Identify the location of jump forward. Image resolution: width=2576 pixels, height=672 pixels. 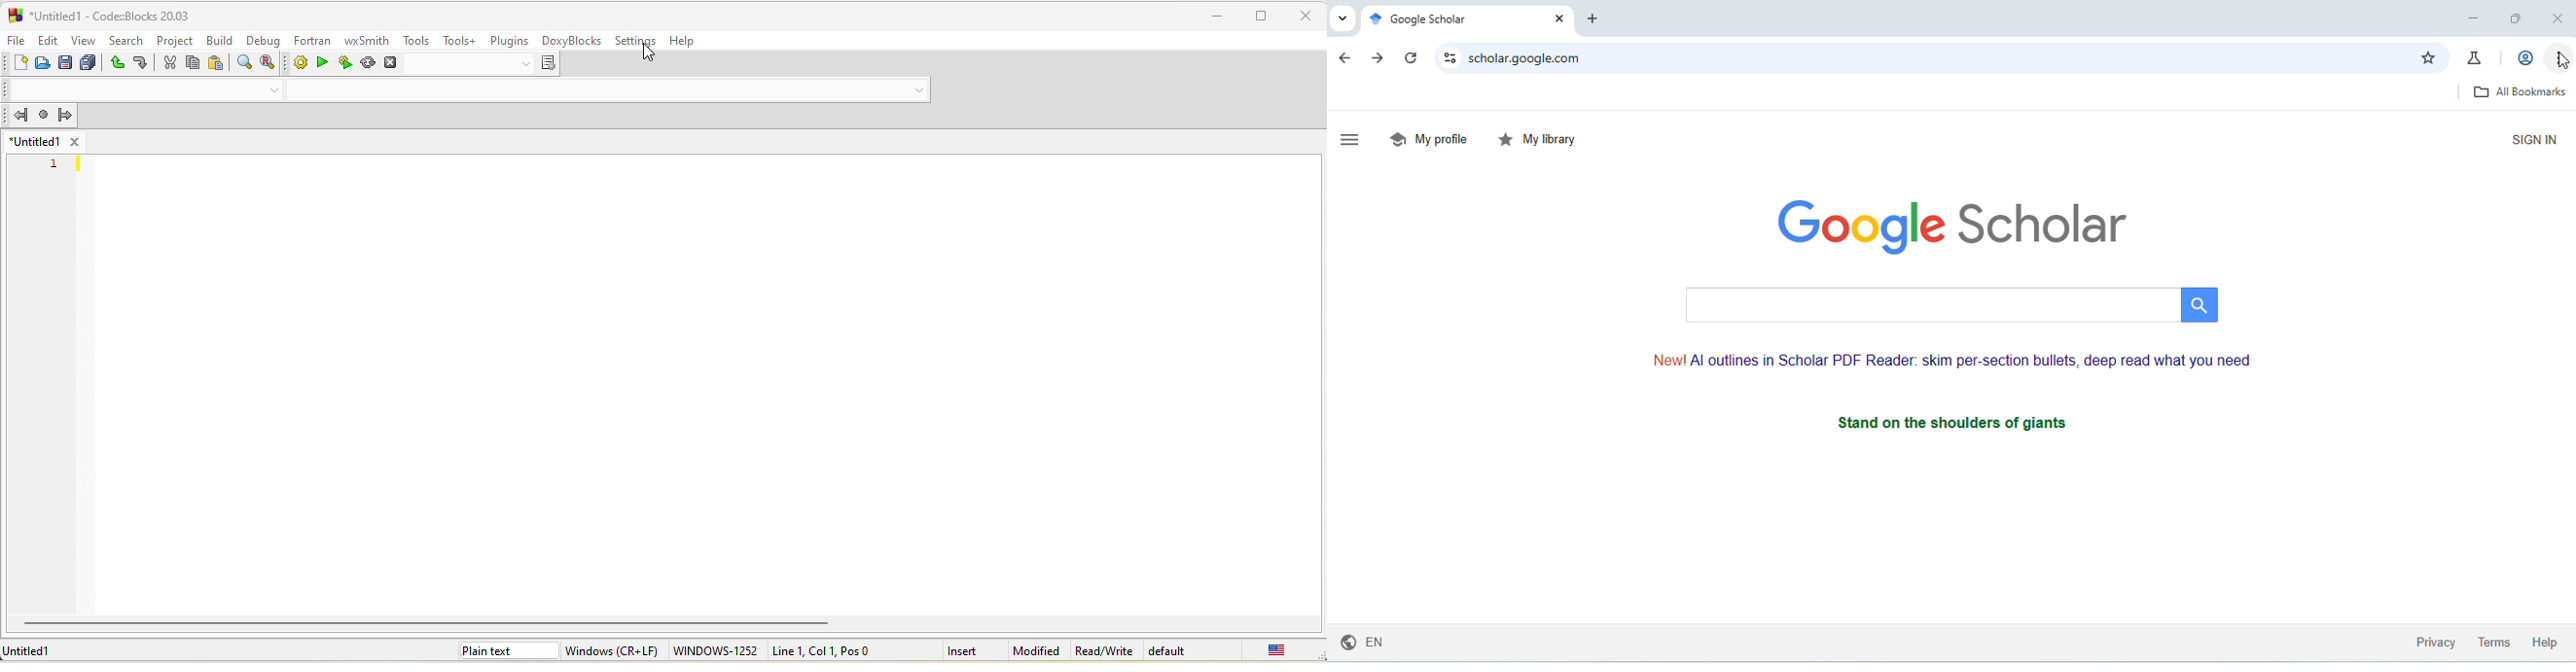
(65, 114).